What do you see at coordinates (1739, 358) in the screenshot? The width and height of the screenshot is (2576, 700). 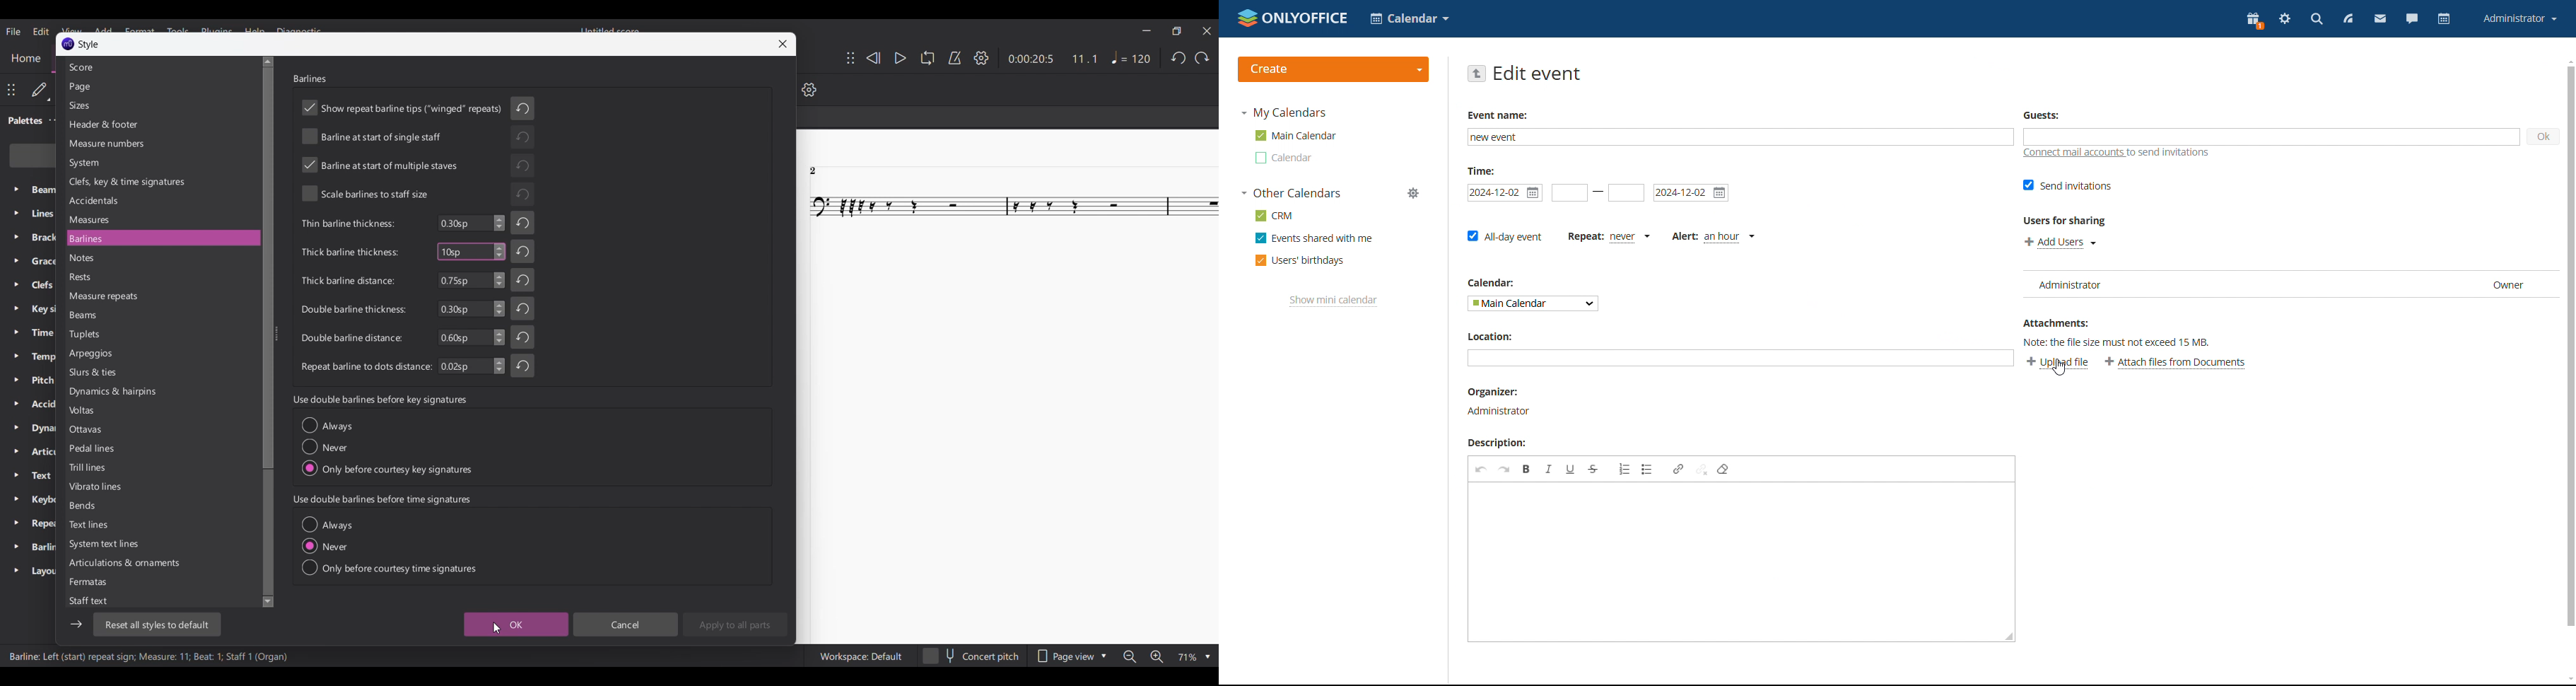 I see `add location` at bounding box center [1739, 358].